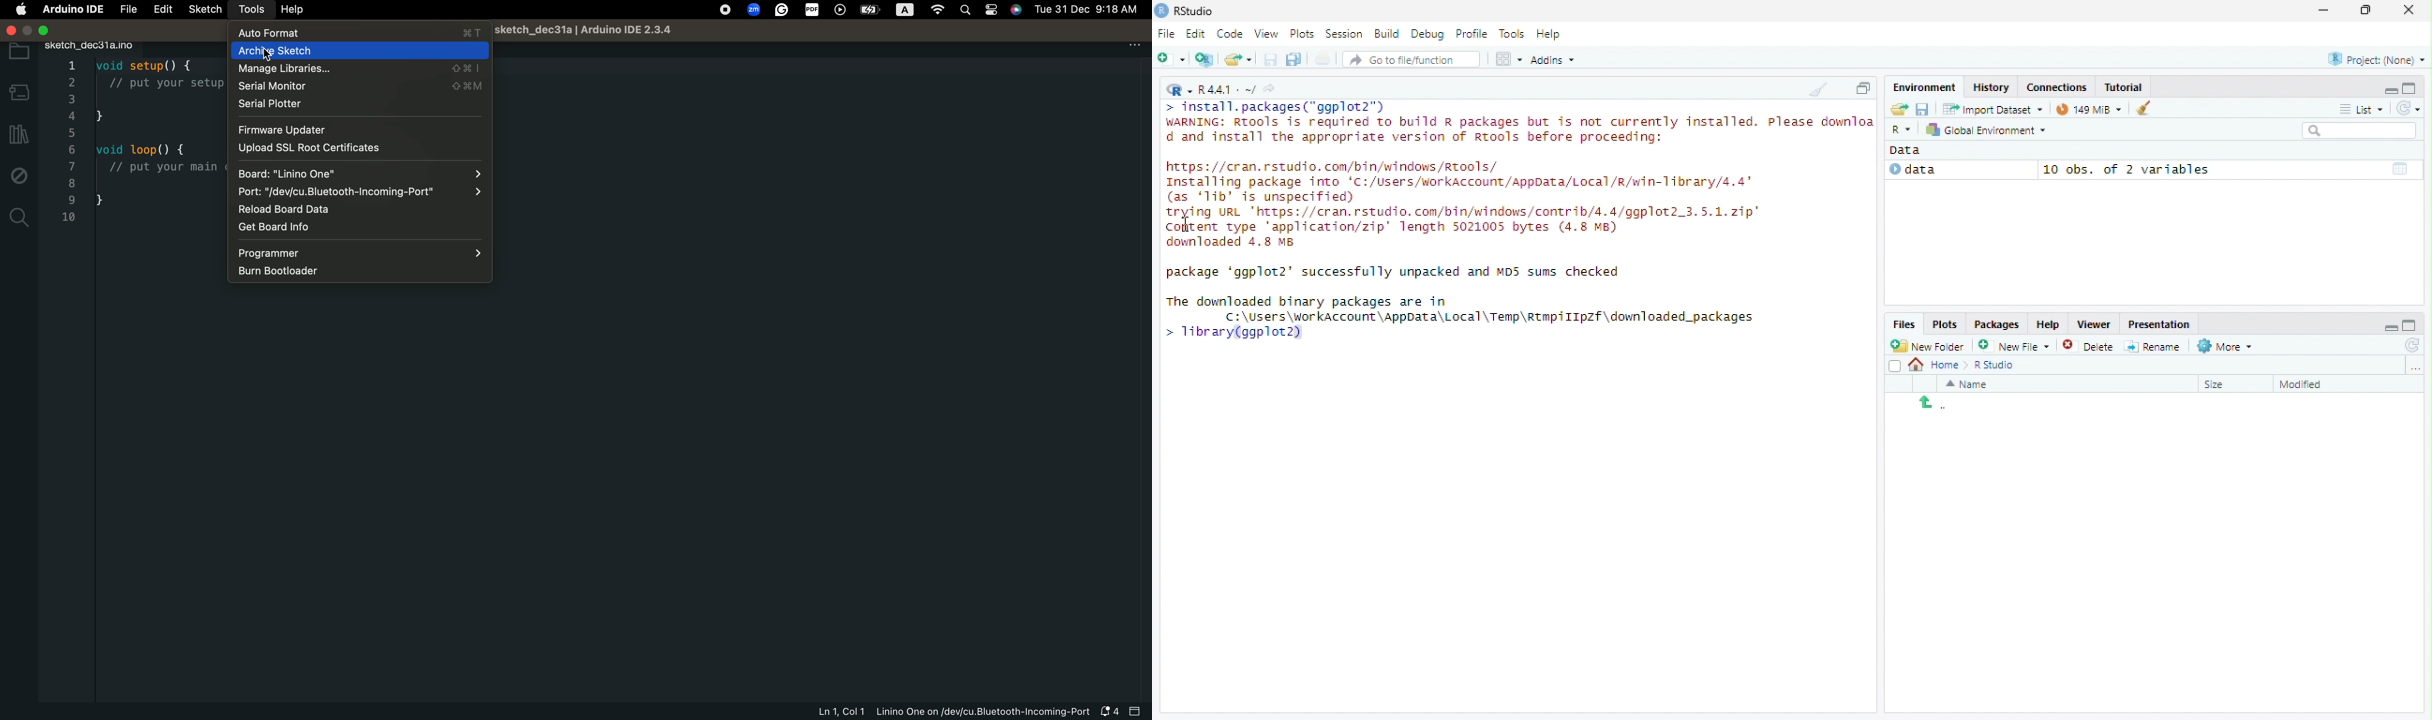  Describe the element at coordinates (2153, 345) in the screenshot. I see `Rename selected file/folder` at that location.